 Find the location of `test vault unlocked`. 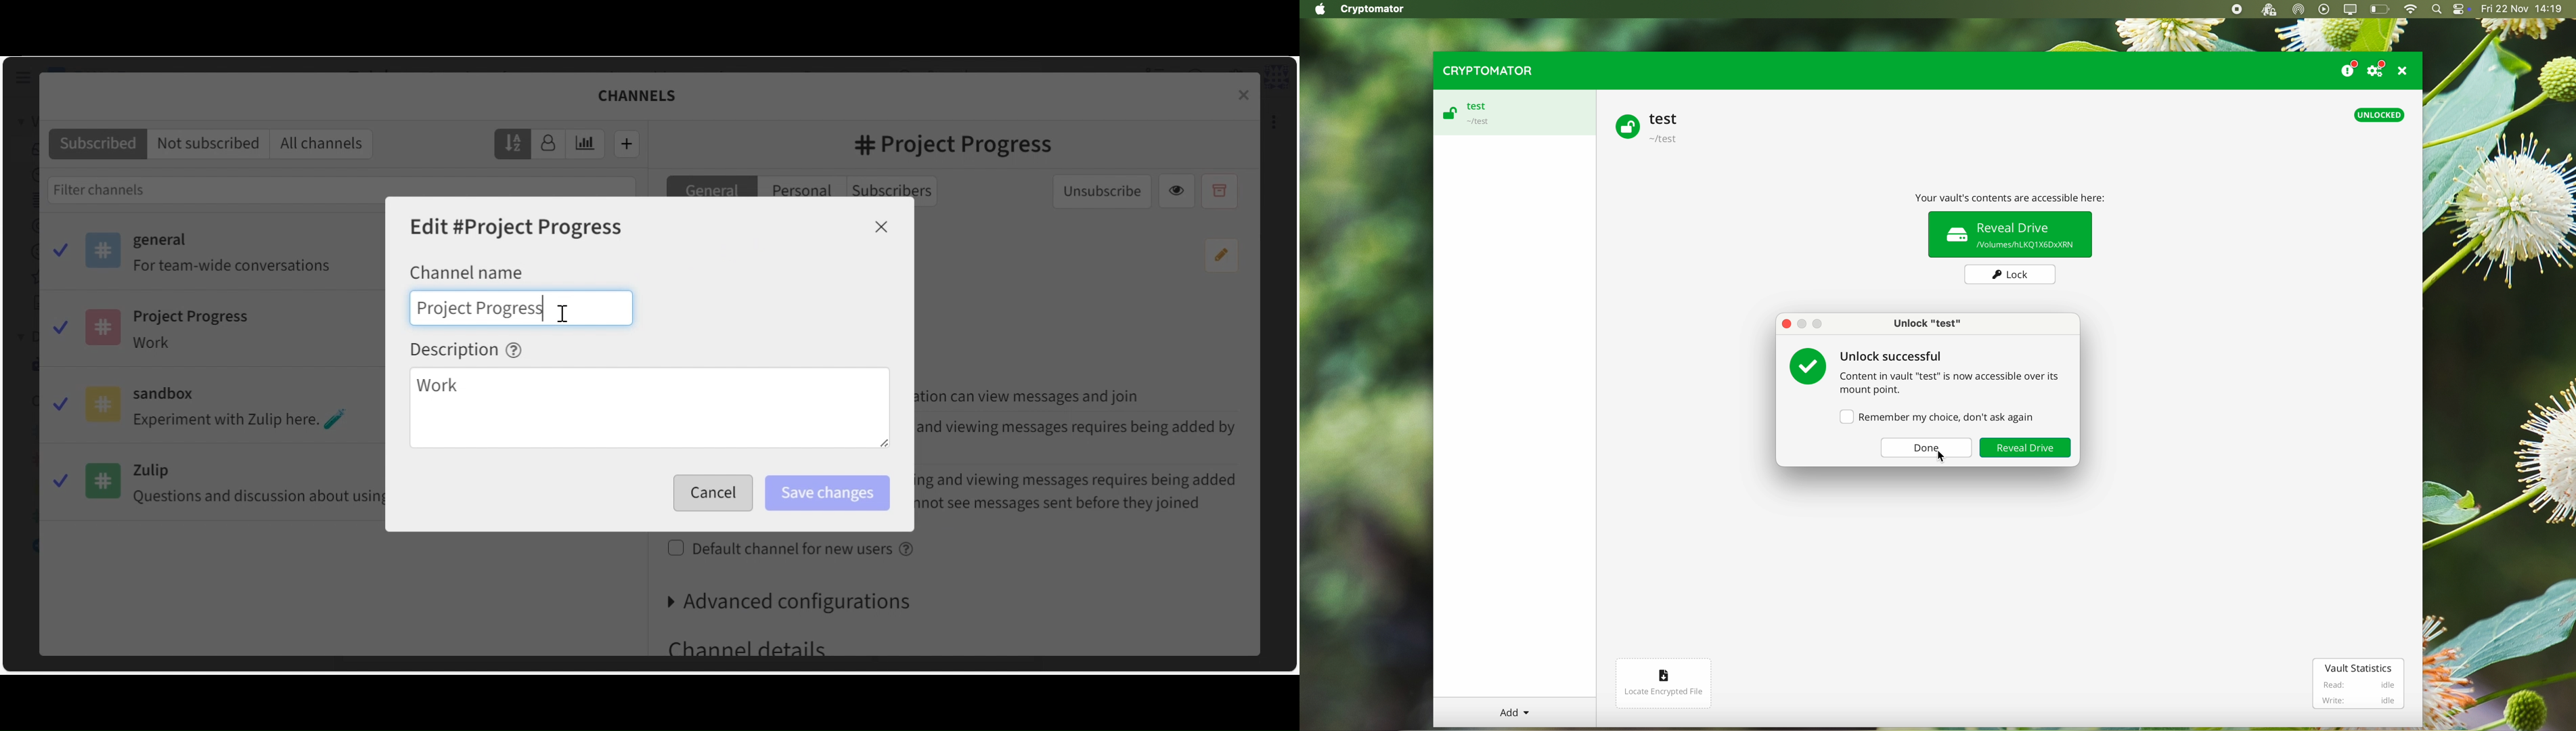

test vault unlocked is located at coordinates (1513, 112).